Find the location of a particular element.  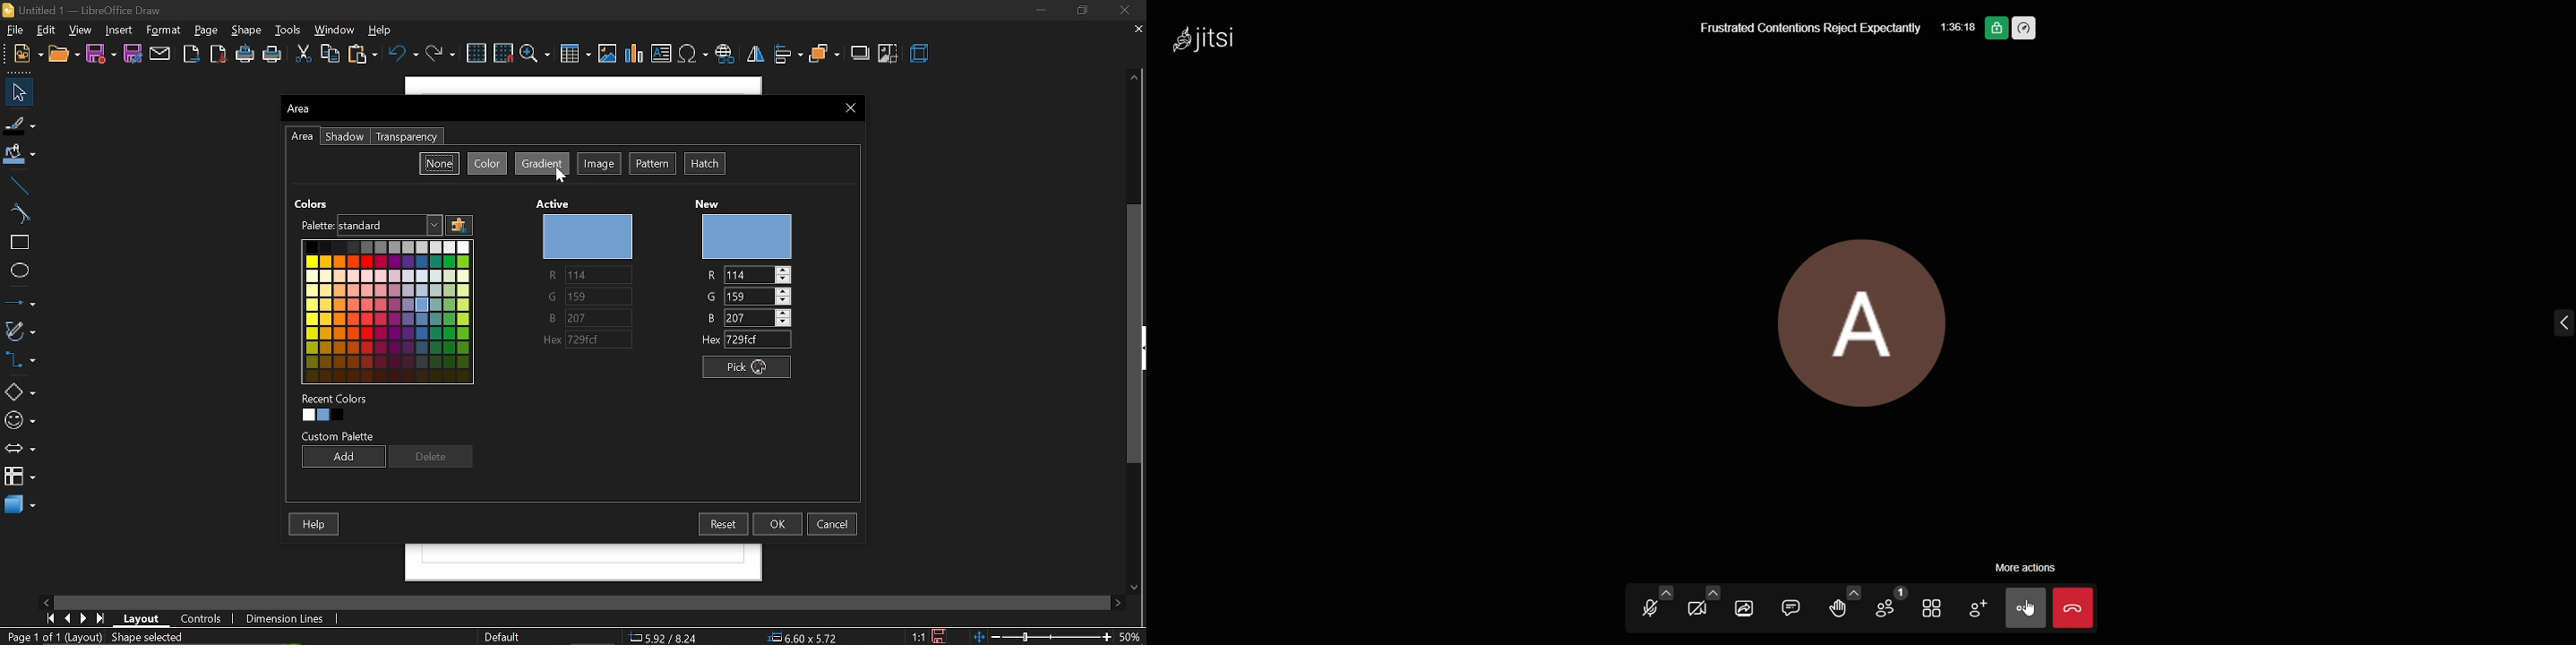

go to first page is located at coordinates (50, 618).